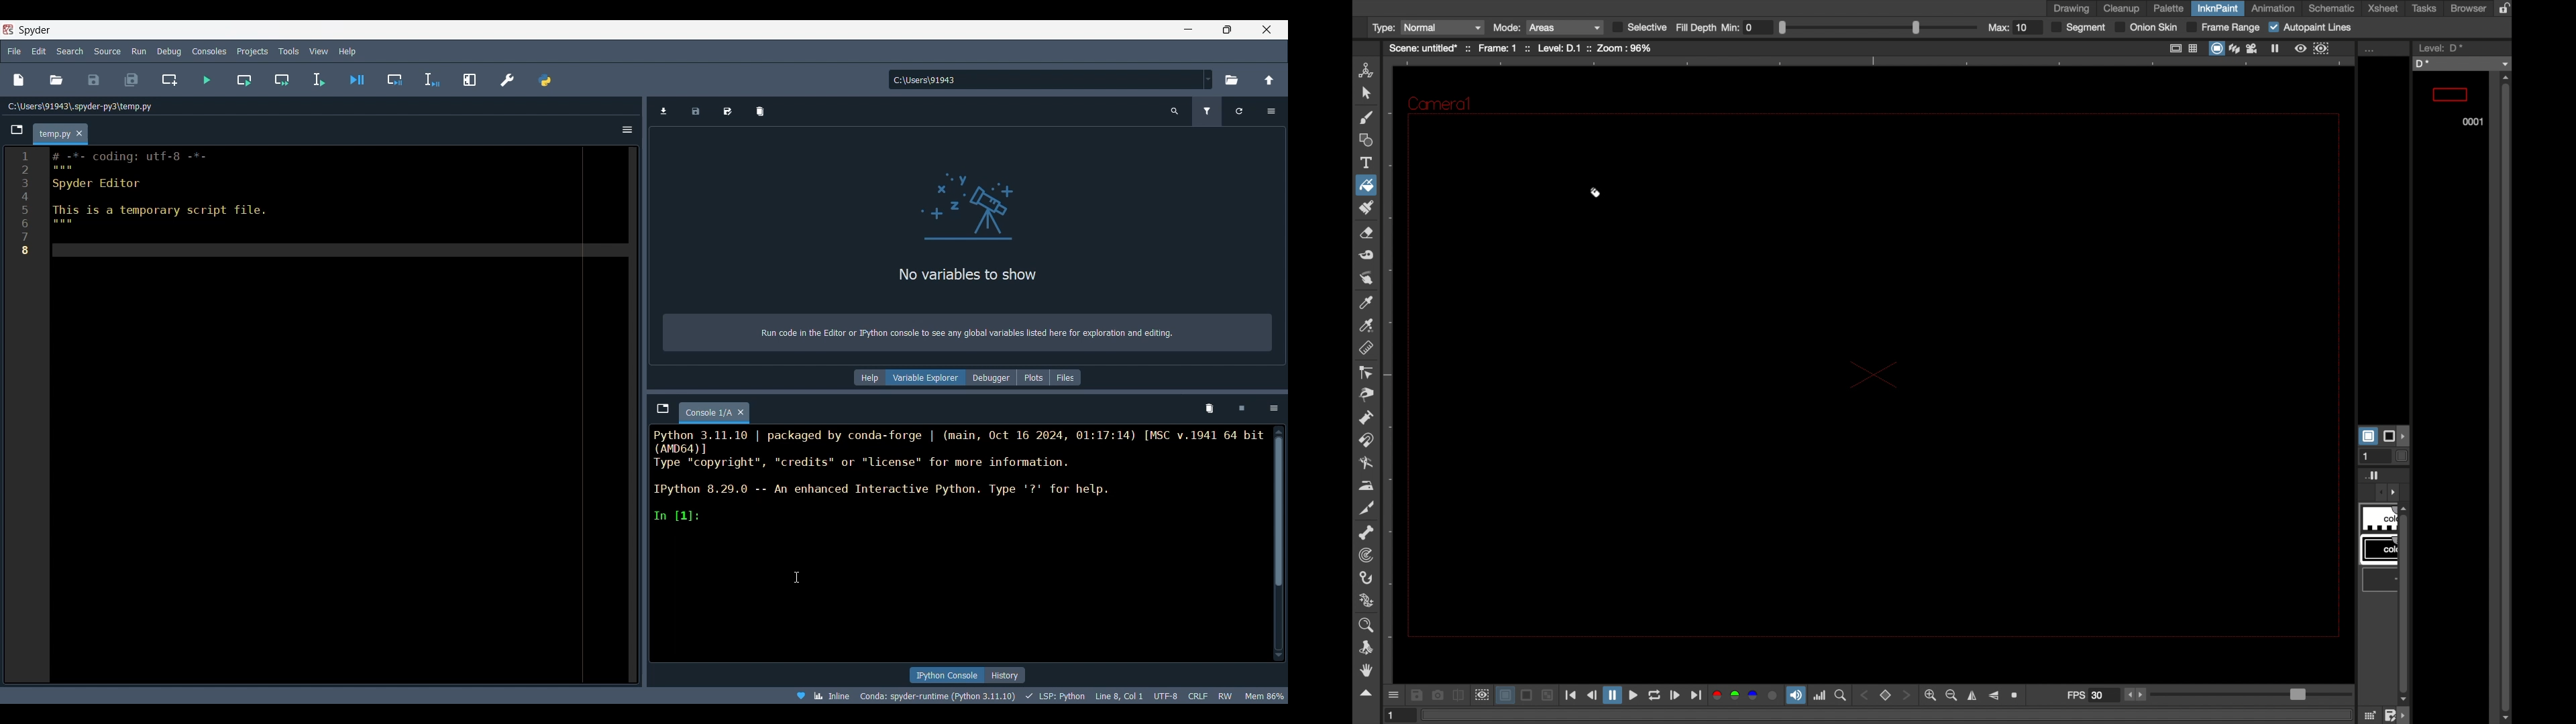 This screenshot has width=2576, height=728. Describe the element at coordinates (1227, 29) in the screenshot. I see `Show interface in a smaller tab` at that location.